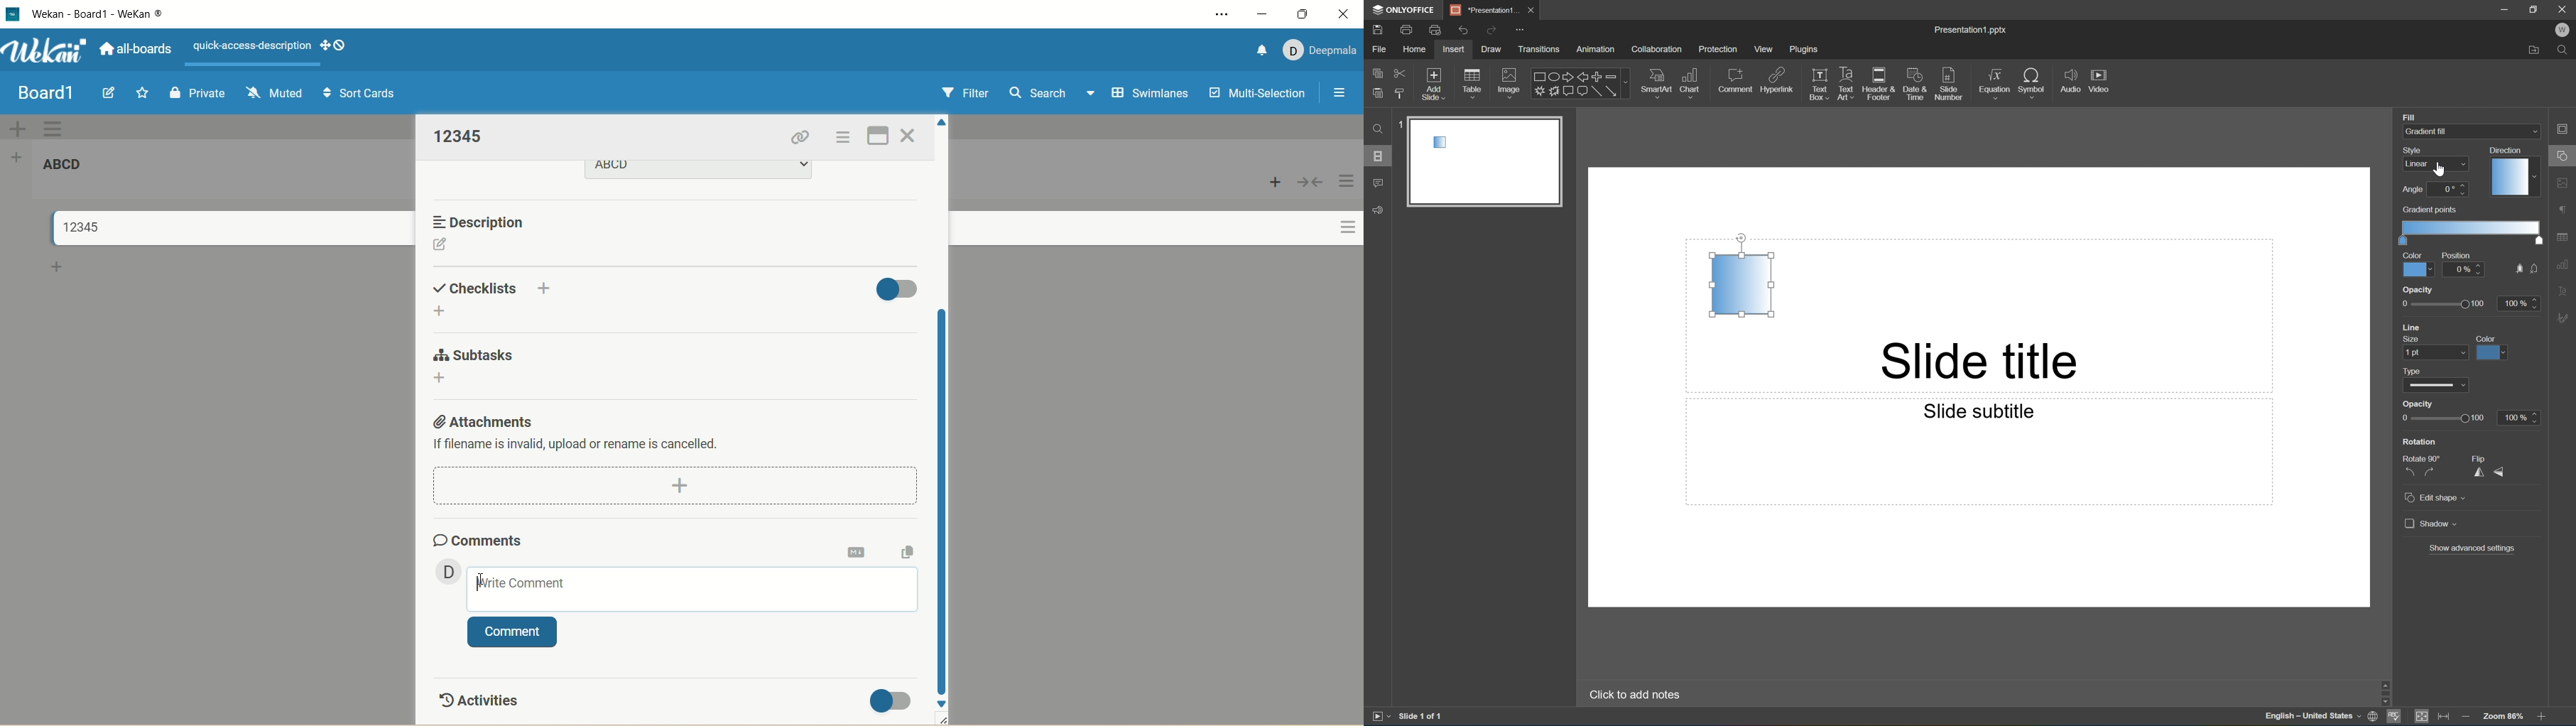 This screenshot has height=728, width=2576. Describe the element at coordinates (2563, 30) in the screenshot. I see `W` at that location.